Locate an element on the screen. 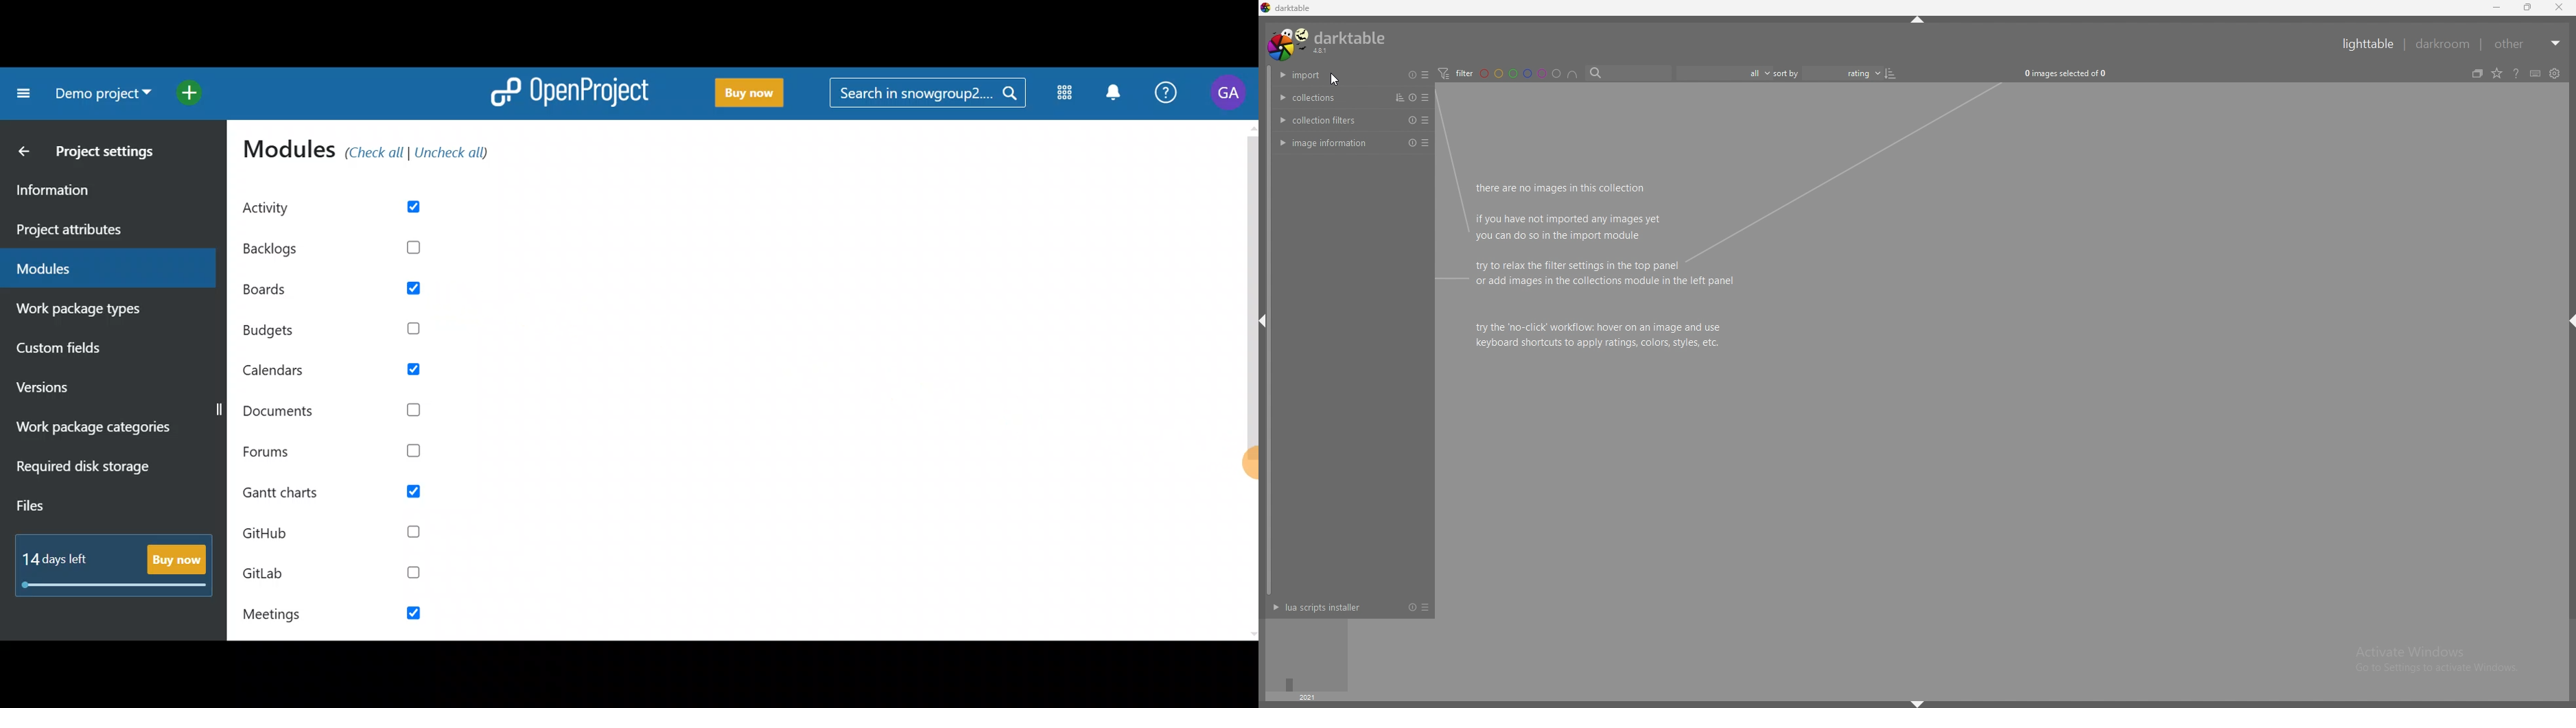 The width and height of the screenshot is (2576, 728). Account name is located at coordinates (1227, 96).